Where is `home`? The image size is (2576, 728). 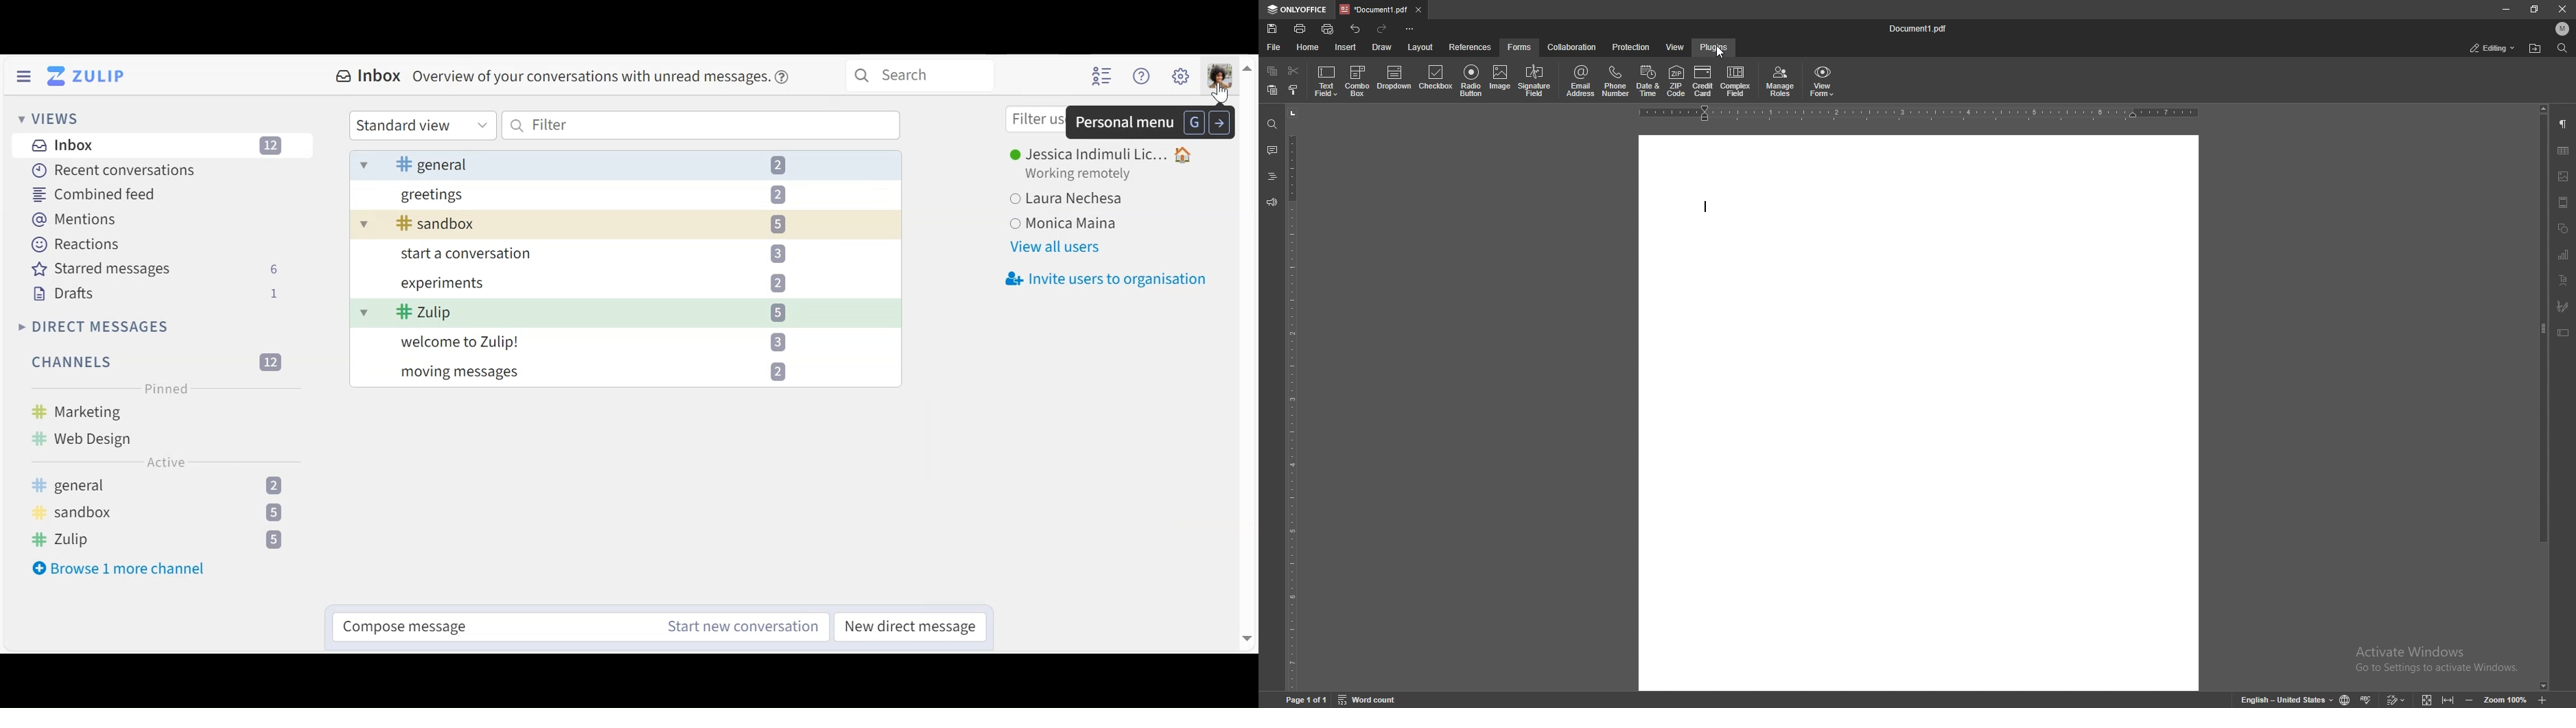
home is located at coordinates (1308, 47).